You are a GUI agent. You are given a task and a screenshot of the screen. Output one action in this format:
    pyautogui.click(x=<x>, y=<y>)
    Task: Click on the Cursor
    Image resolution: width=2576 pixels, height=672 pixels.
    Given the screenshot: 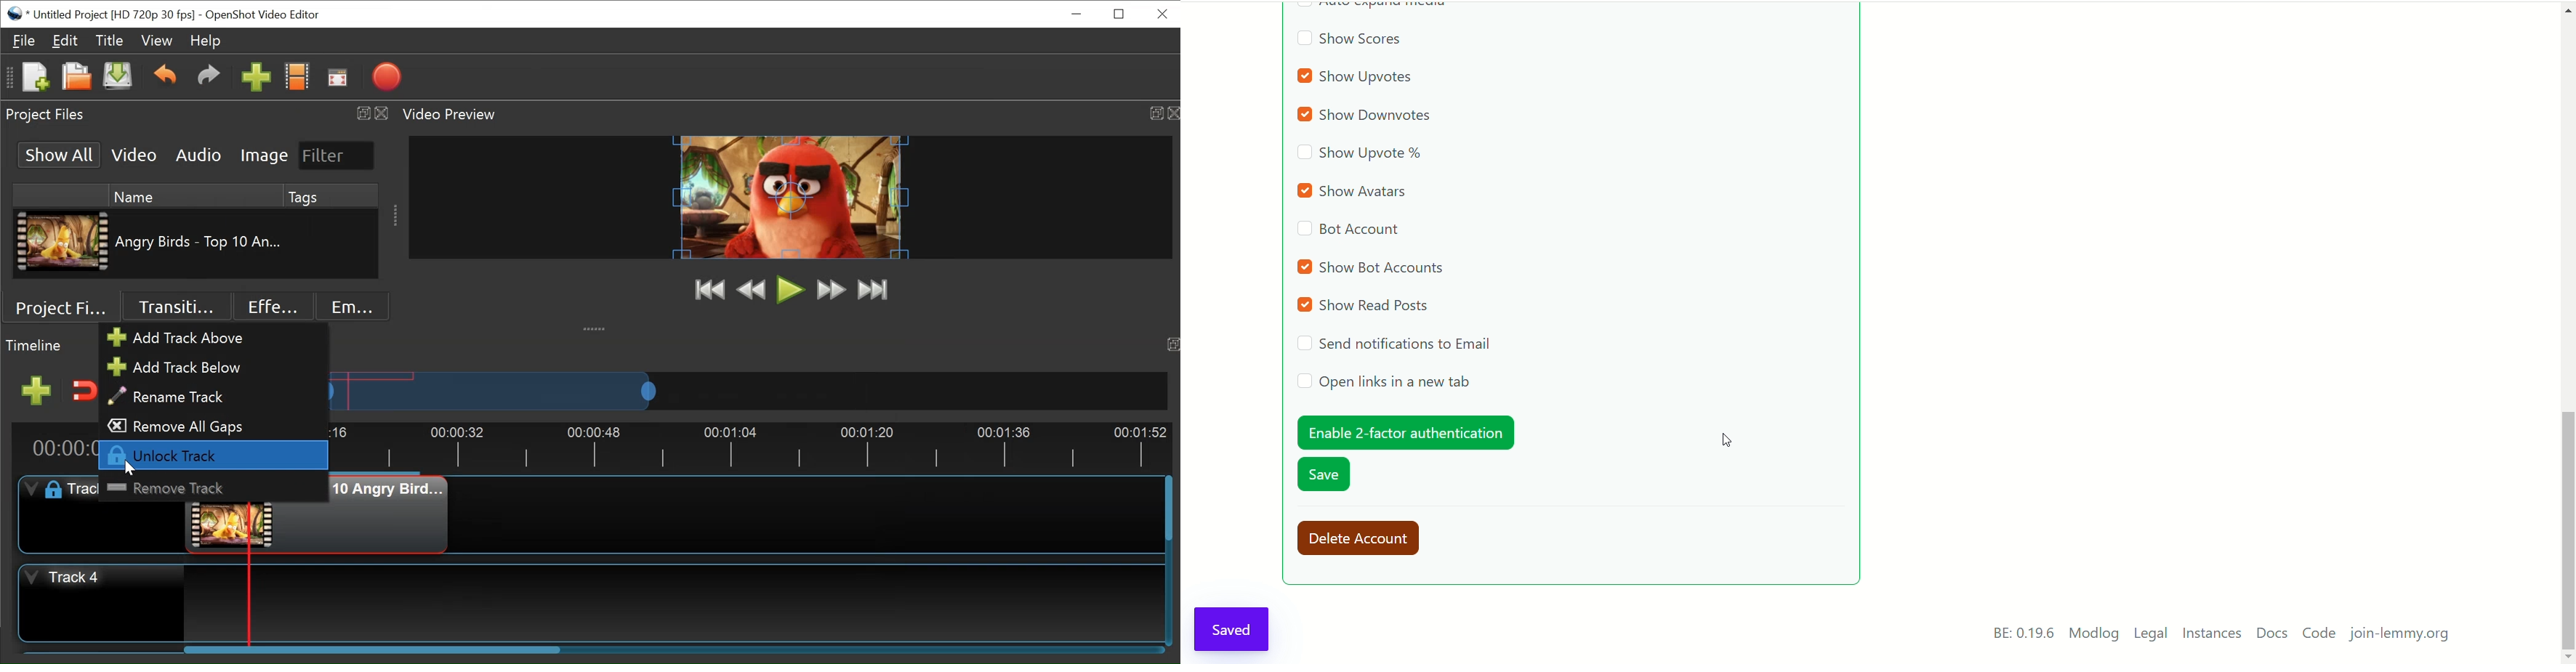 What is the action you would take?
    pyautogui.click(x=131, y=469)
    